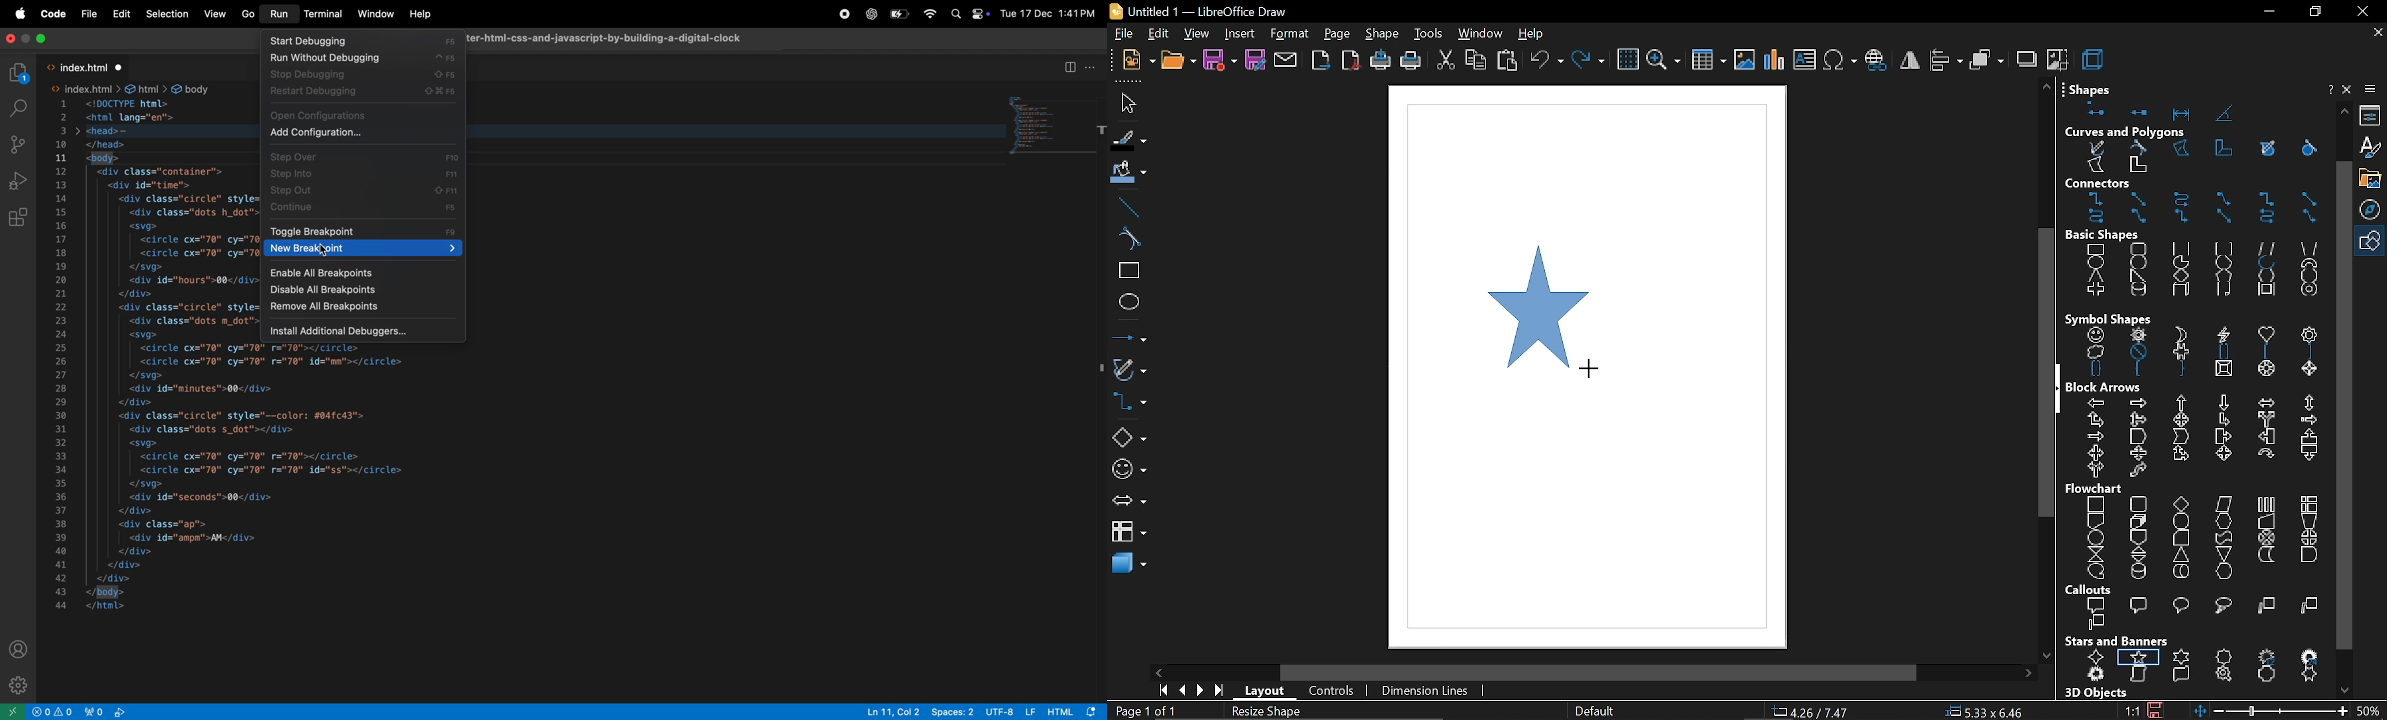 The width and height of the screenshot is (2408, 728). Describe the element at coordinates (63, 354) in the screenshot. I see `line index` at that location.